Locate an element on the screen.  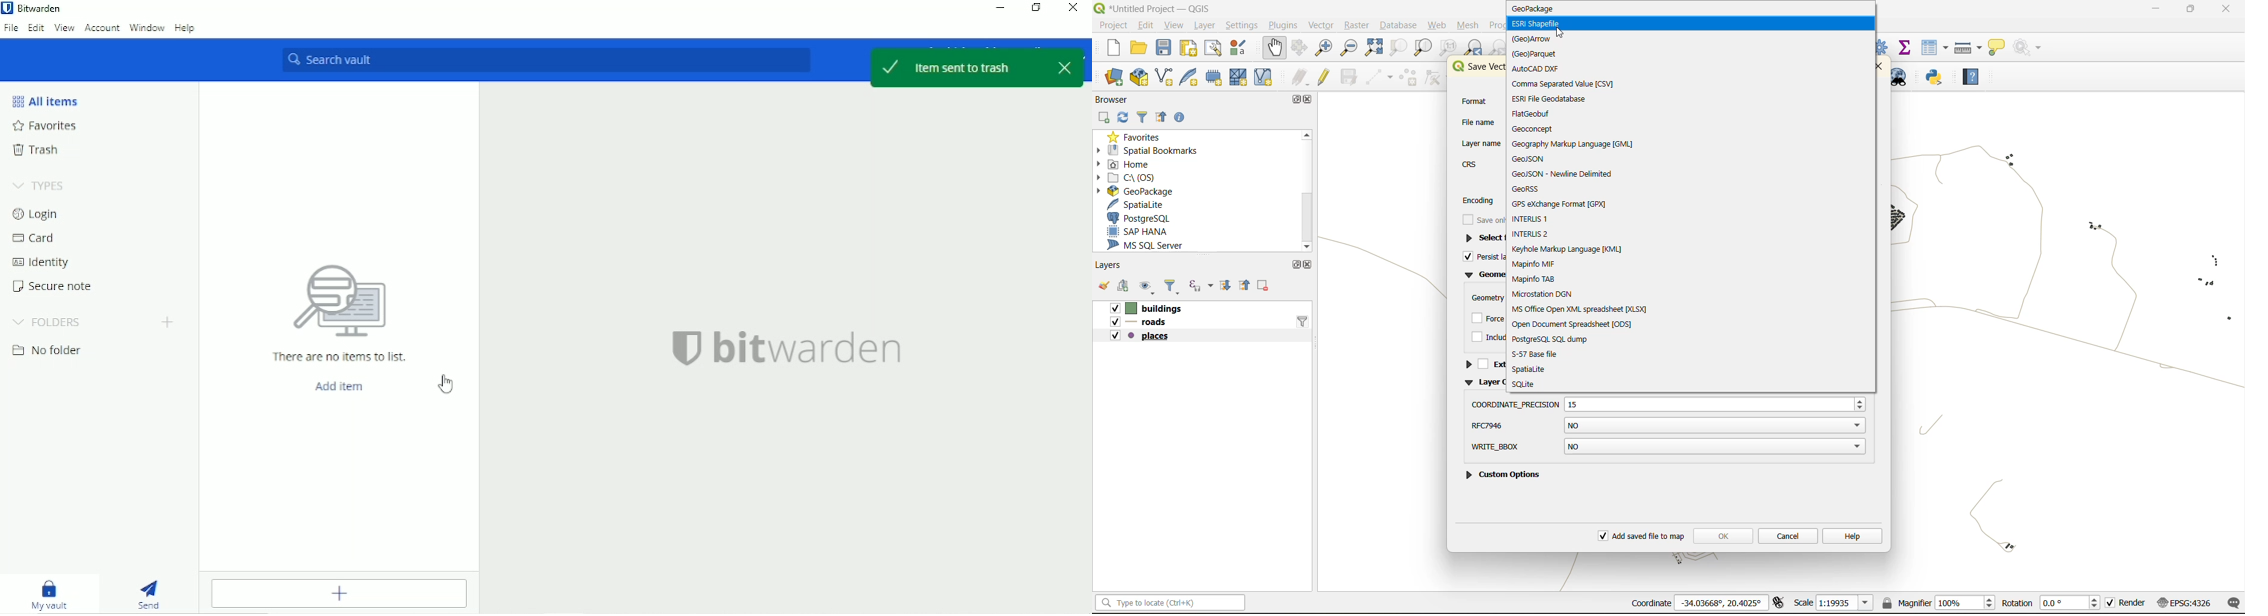
write bbox is located at coordinates (1669, 448).